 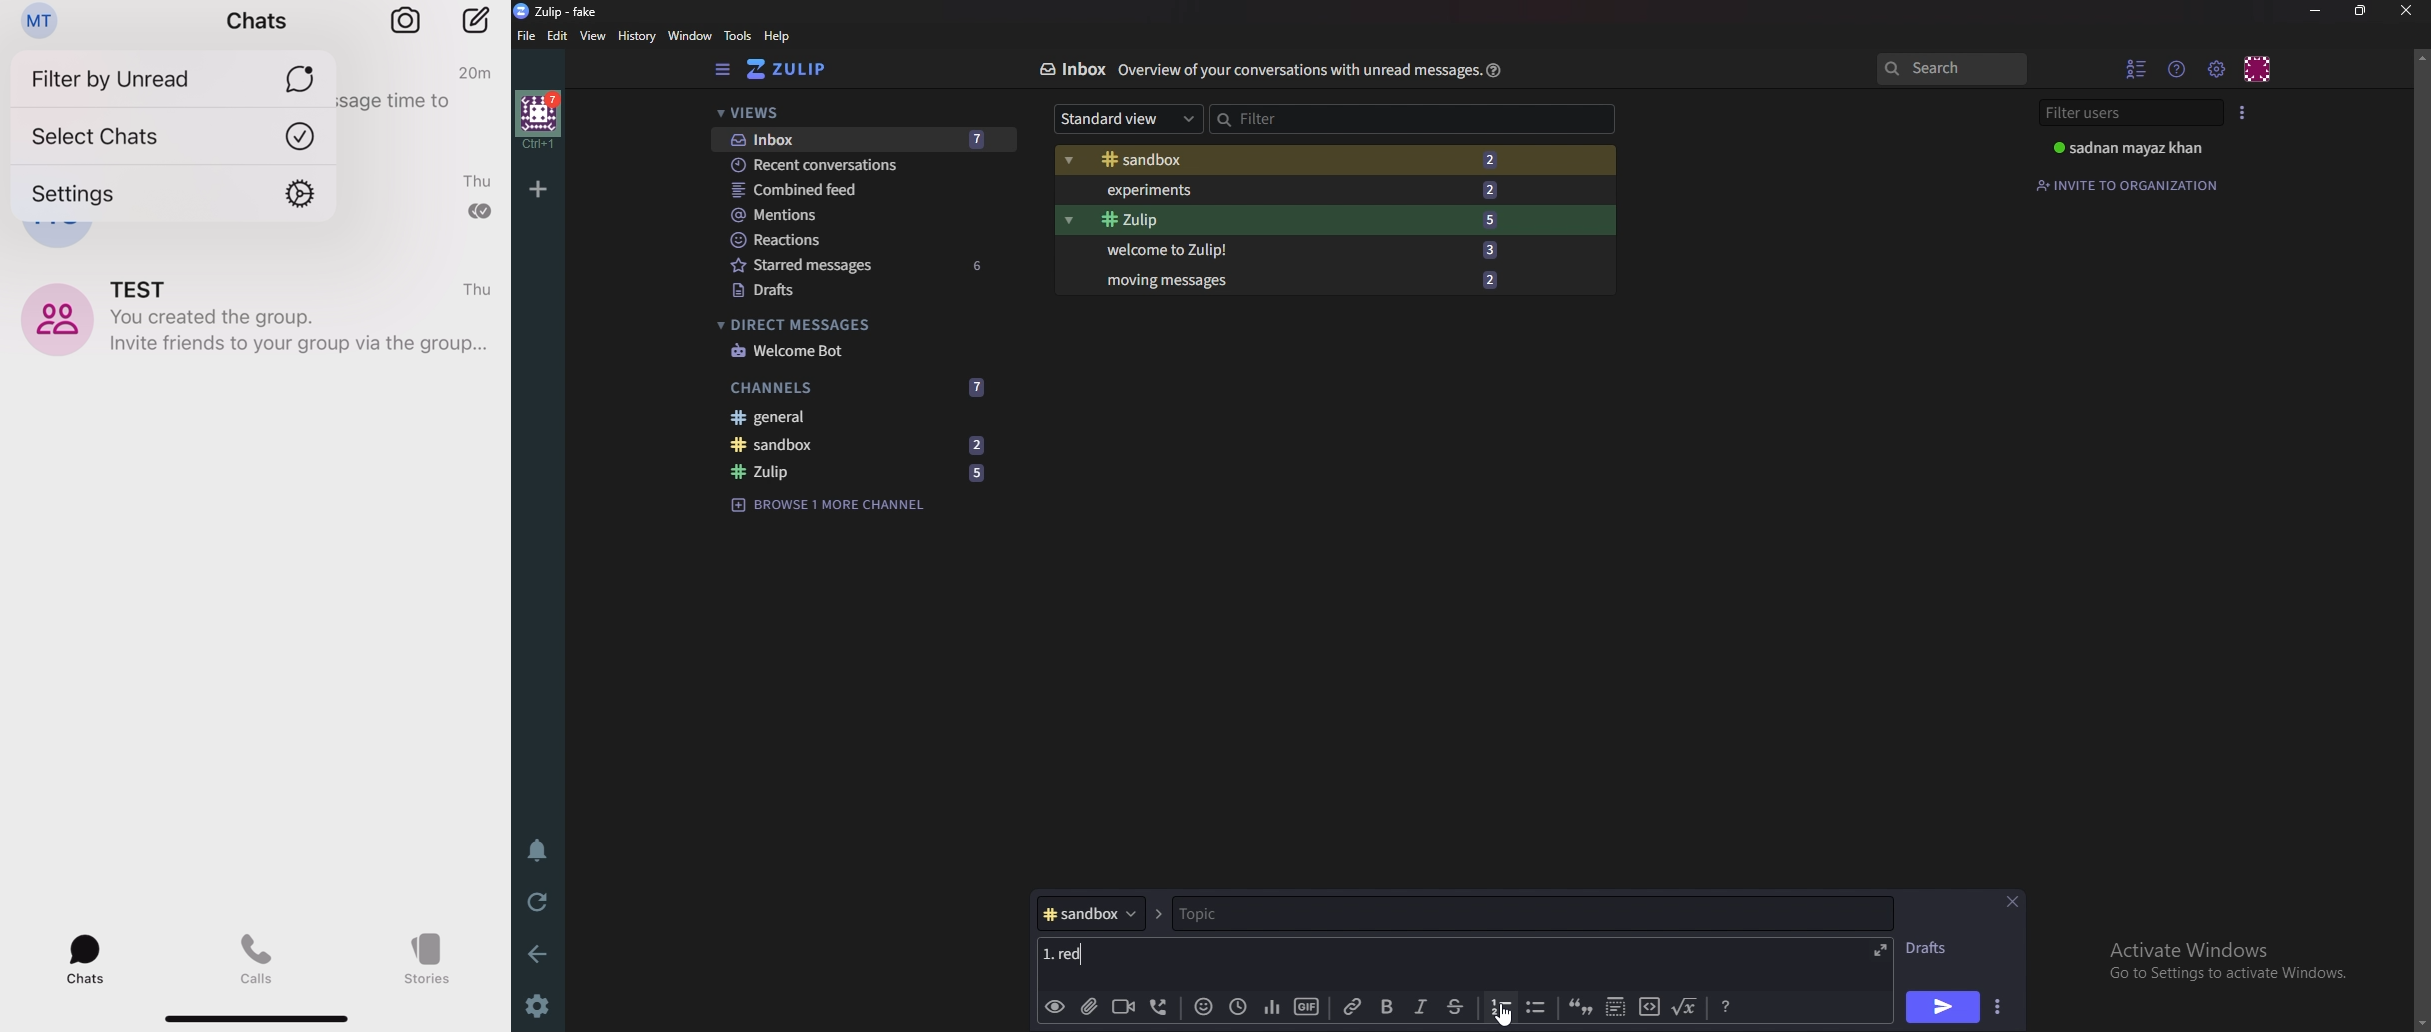 What do you see at coordinates (2361, 11) in the screenshot?
I see `Resize` at bounding box center [2361, 11].